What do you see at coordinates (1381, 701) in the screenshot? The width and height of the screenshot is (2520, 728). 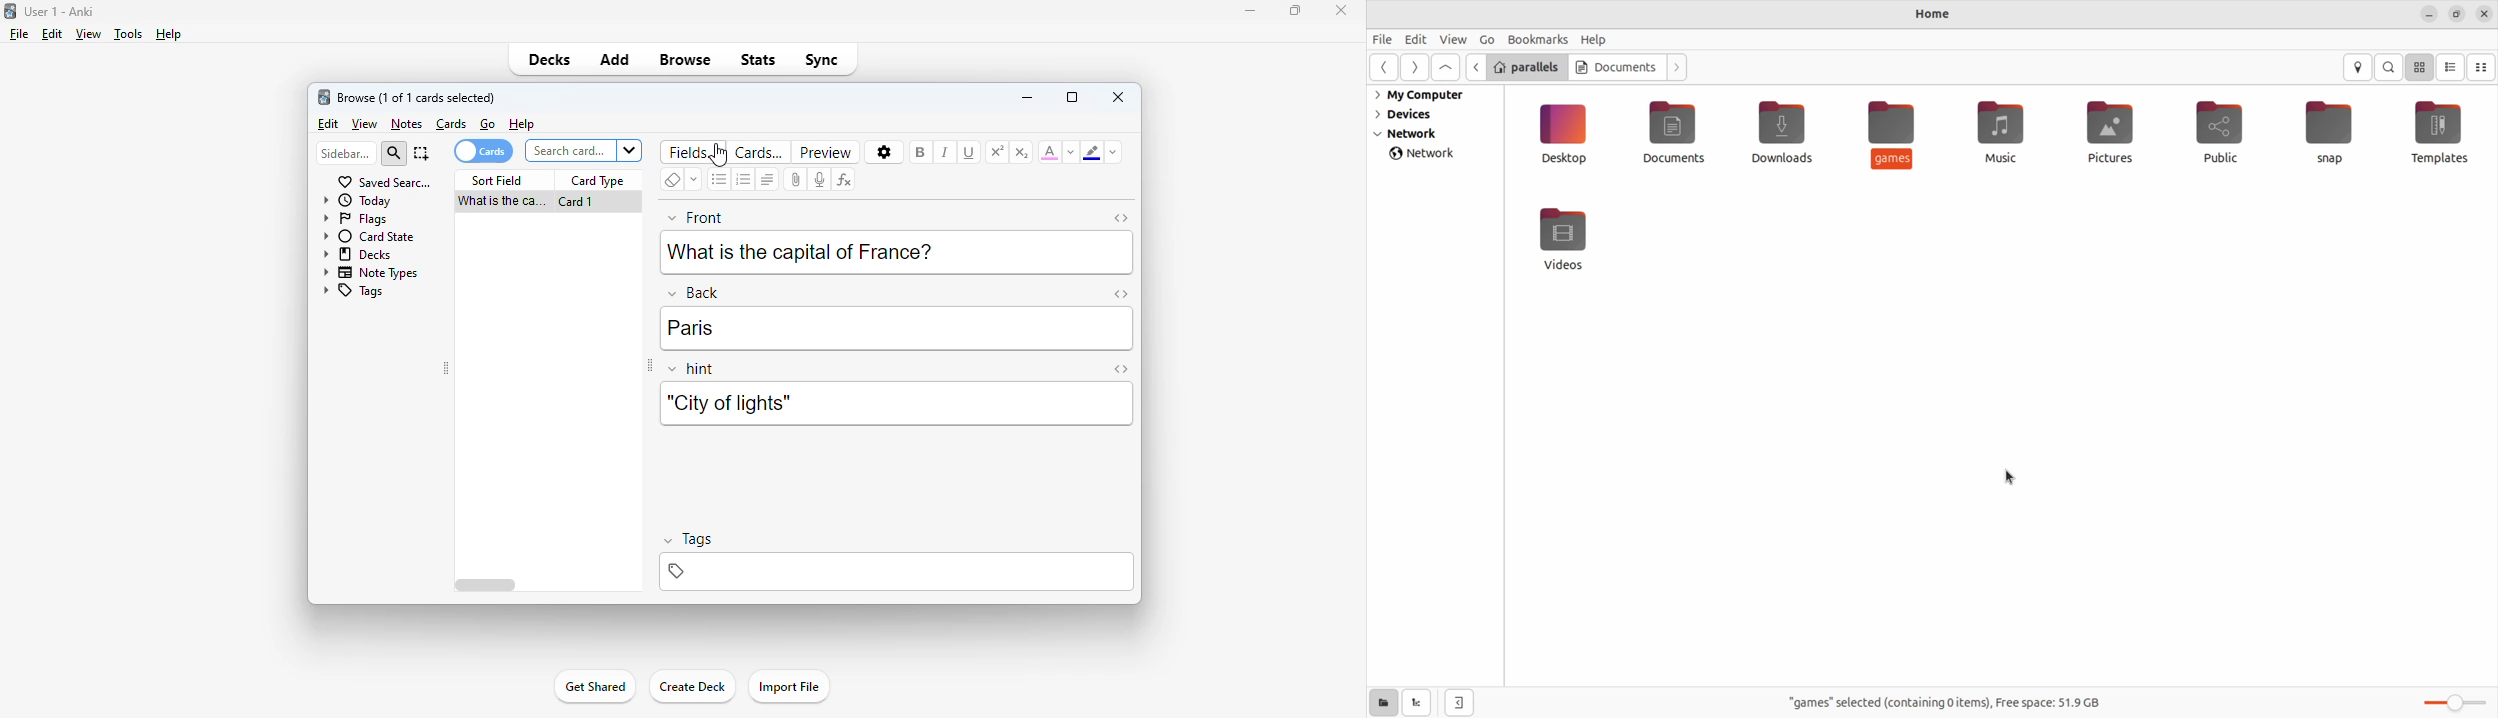 I see `show places` at bounding box center [1381, 701].